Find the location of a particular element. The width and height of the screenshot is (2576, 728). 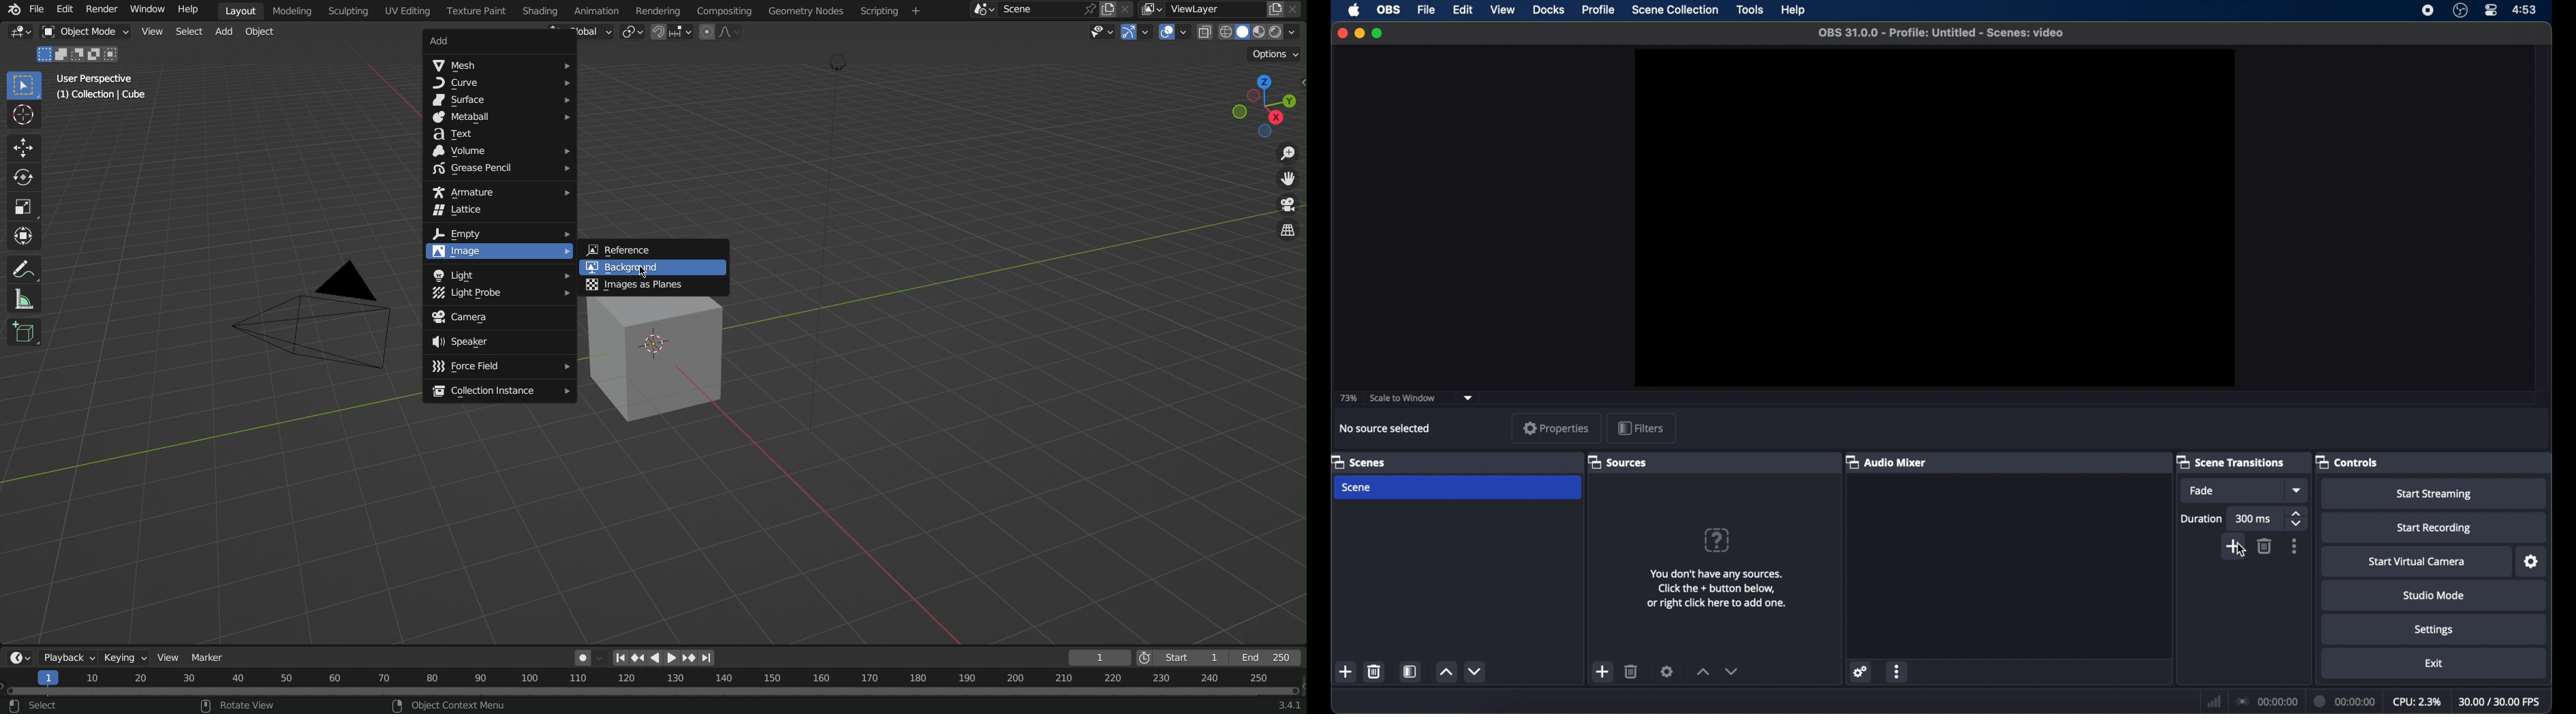

Blender is located at coordinates (11, 9).